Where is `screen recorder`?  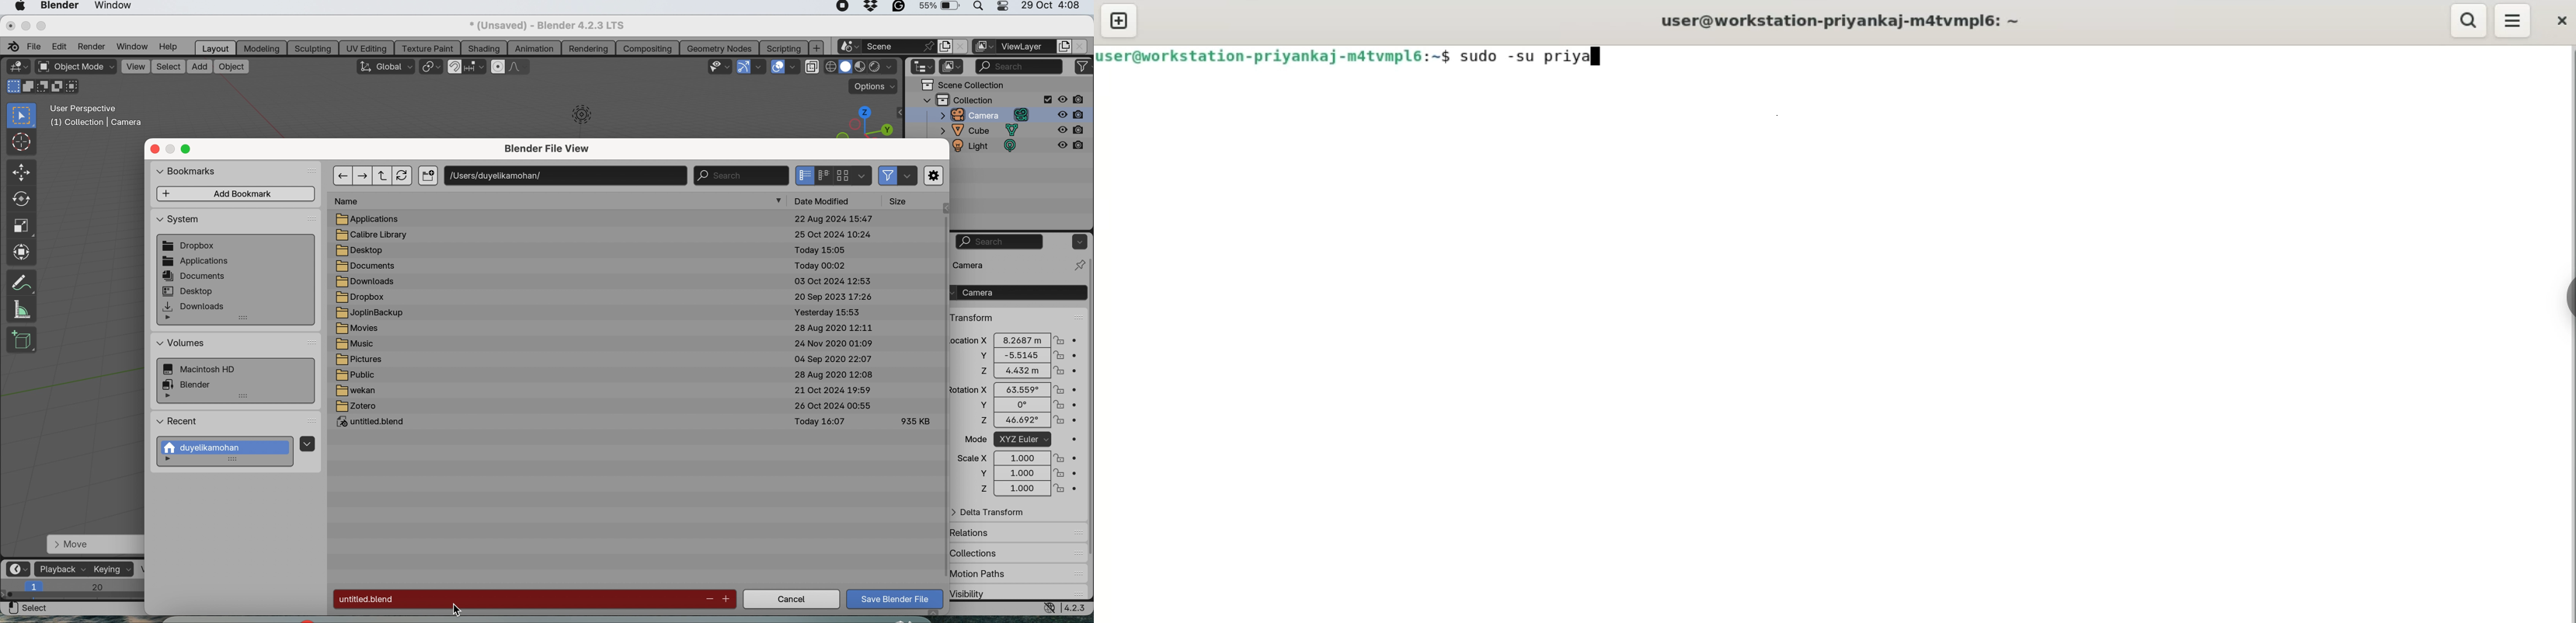 screen recorder is located at coordinates (840, 7).